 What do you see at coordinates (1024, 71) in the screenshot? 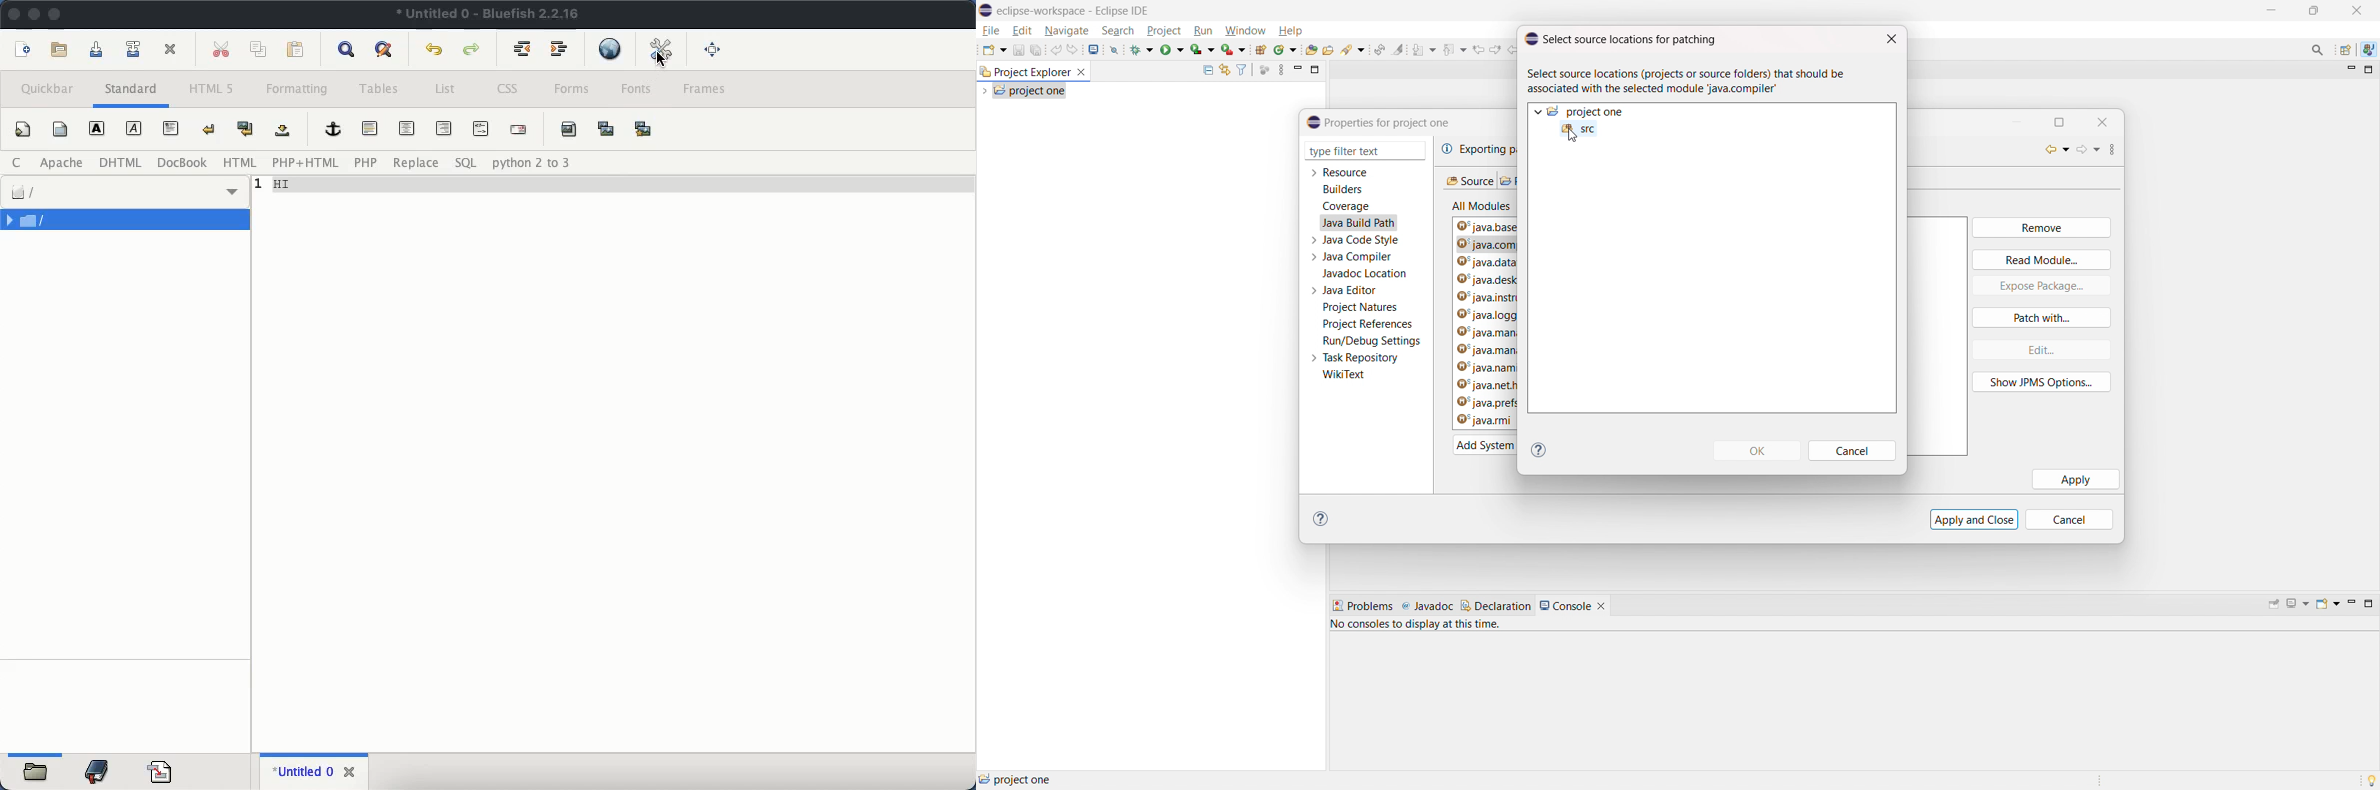
I see `project explorer` at bounding box center [1024, 71].